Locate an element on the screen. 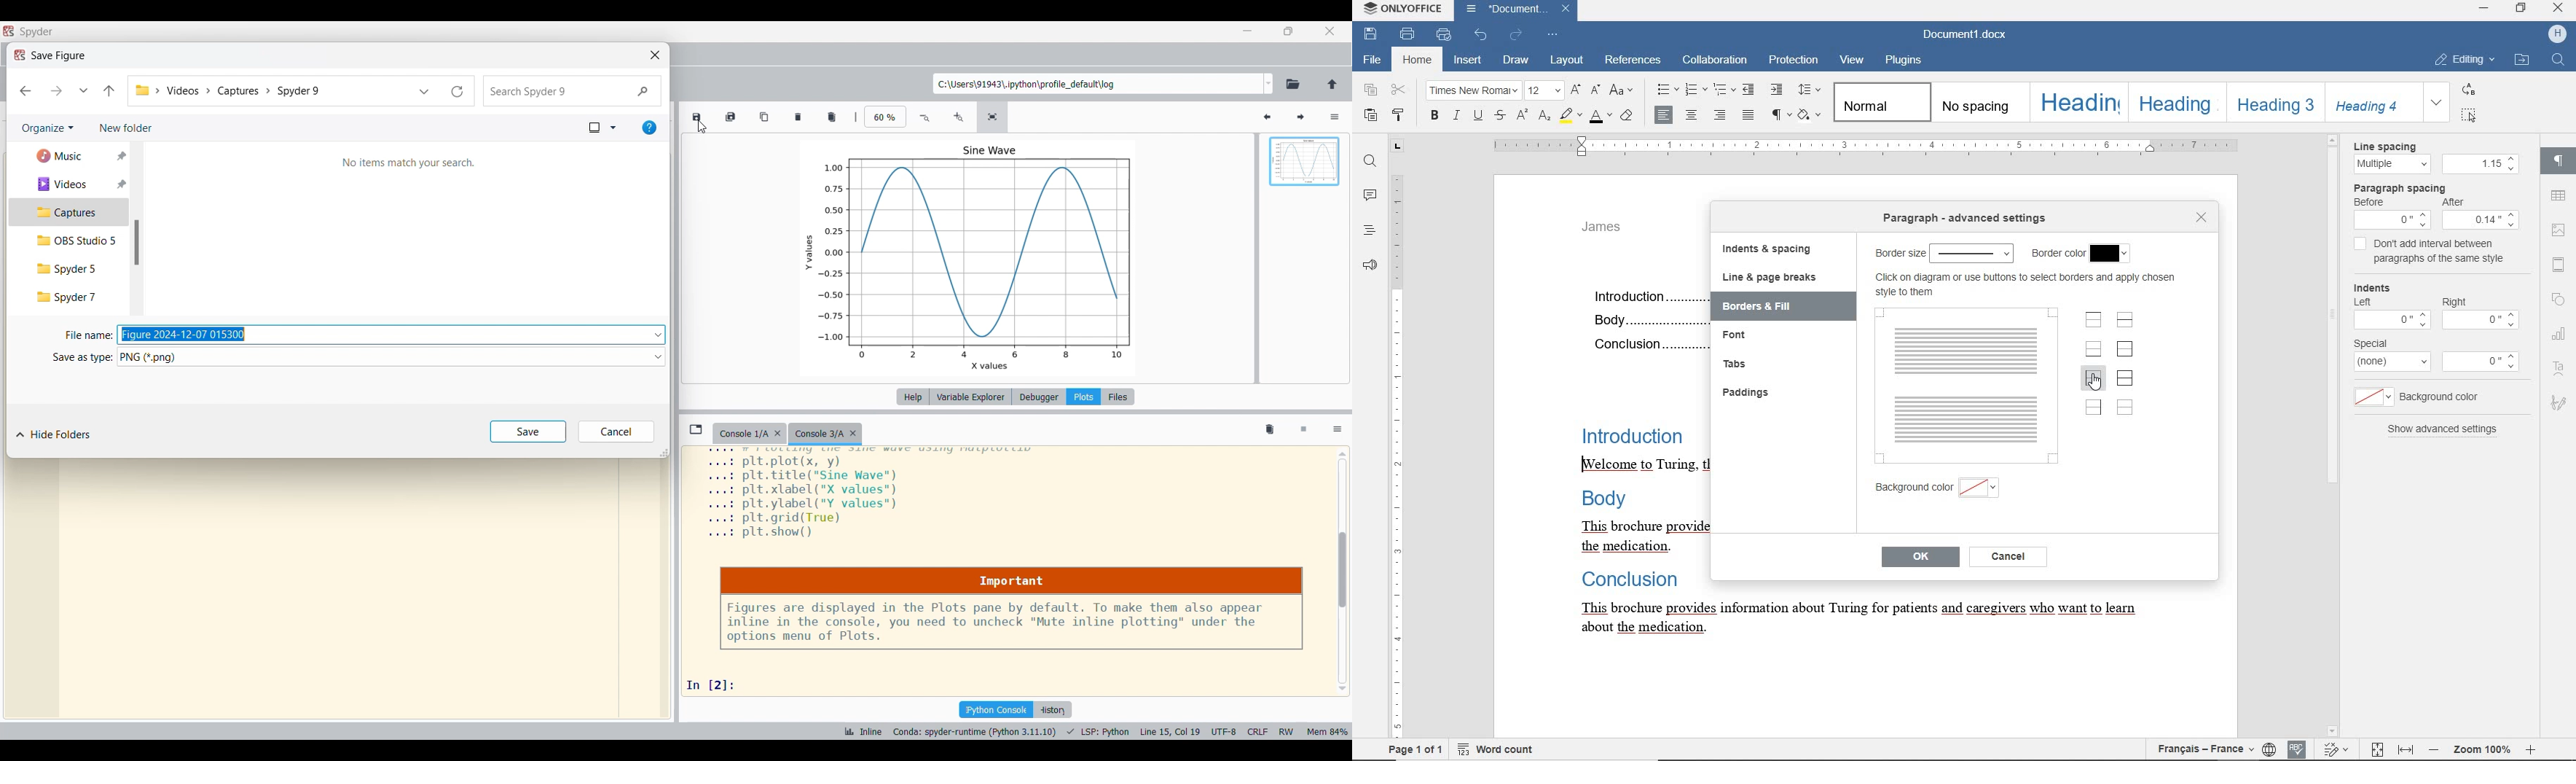 The image size is (2576, 784). image is located at coordinates (2559, 230).